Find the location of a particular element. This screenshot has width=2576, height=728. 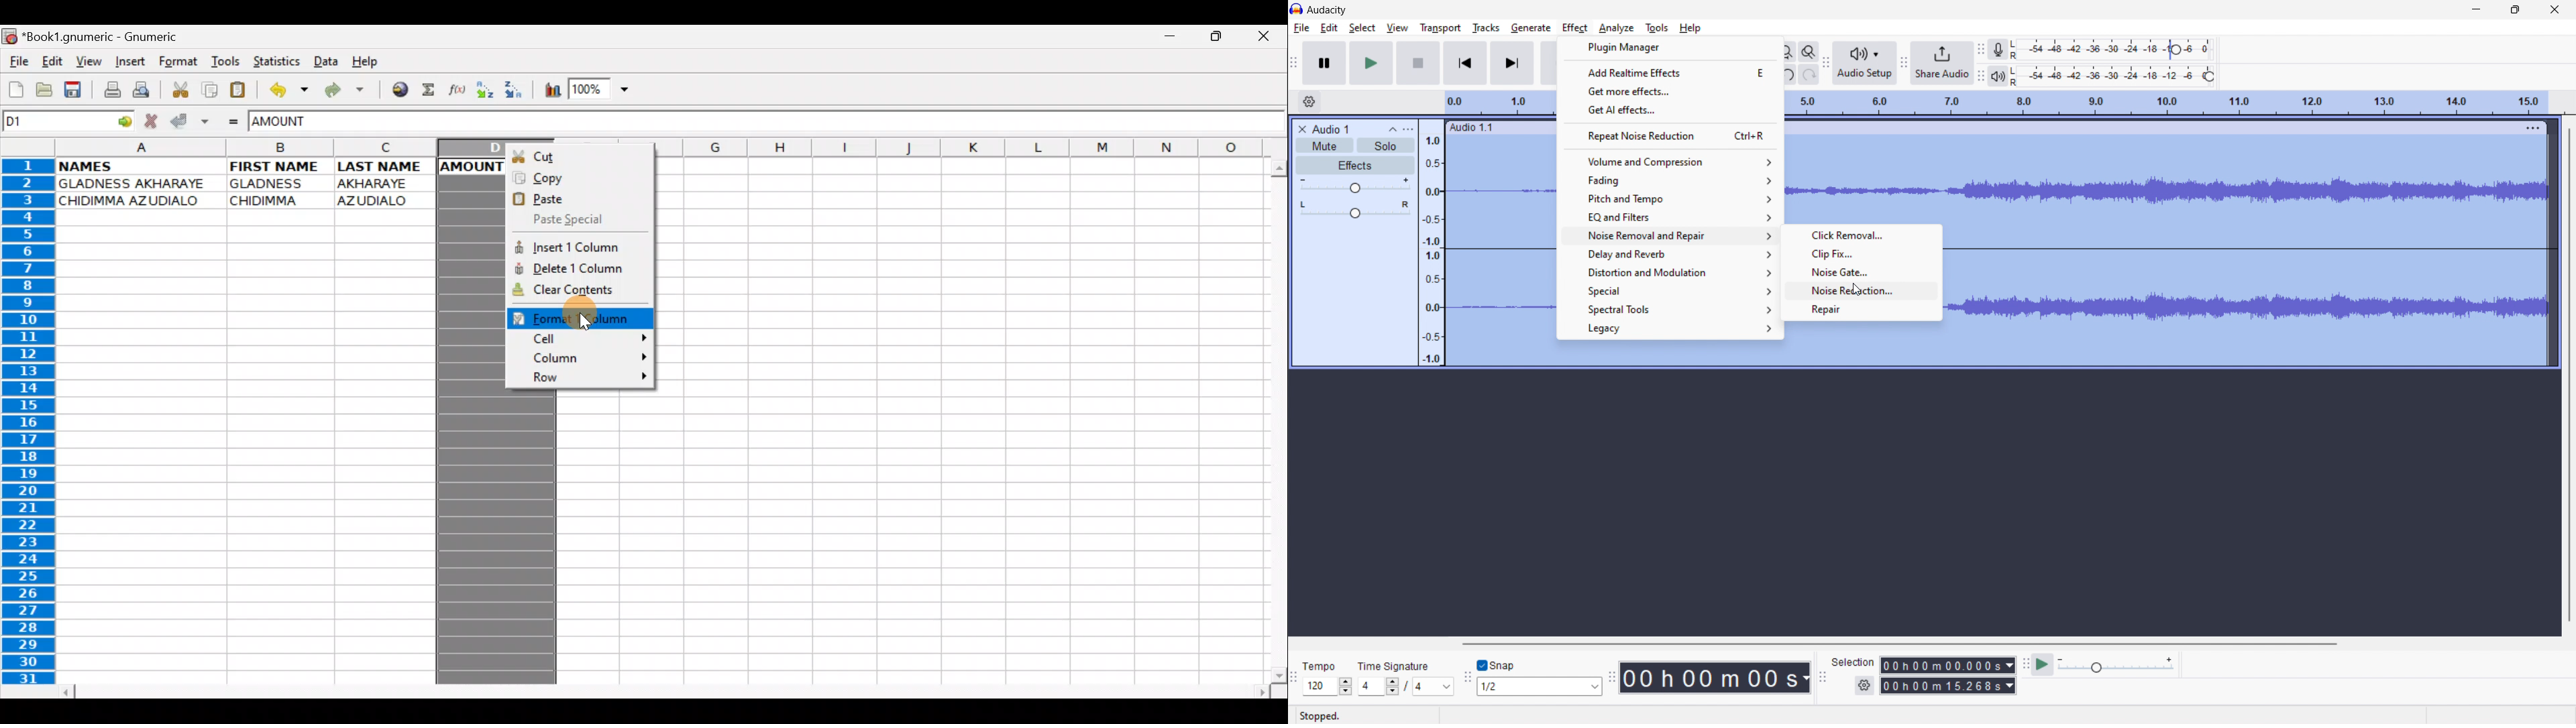

volume is located at coordinates (1355, 184).